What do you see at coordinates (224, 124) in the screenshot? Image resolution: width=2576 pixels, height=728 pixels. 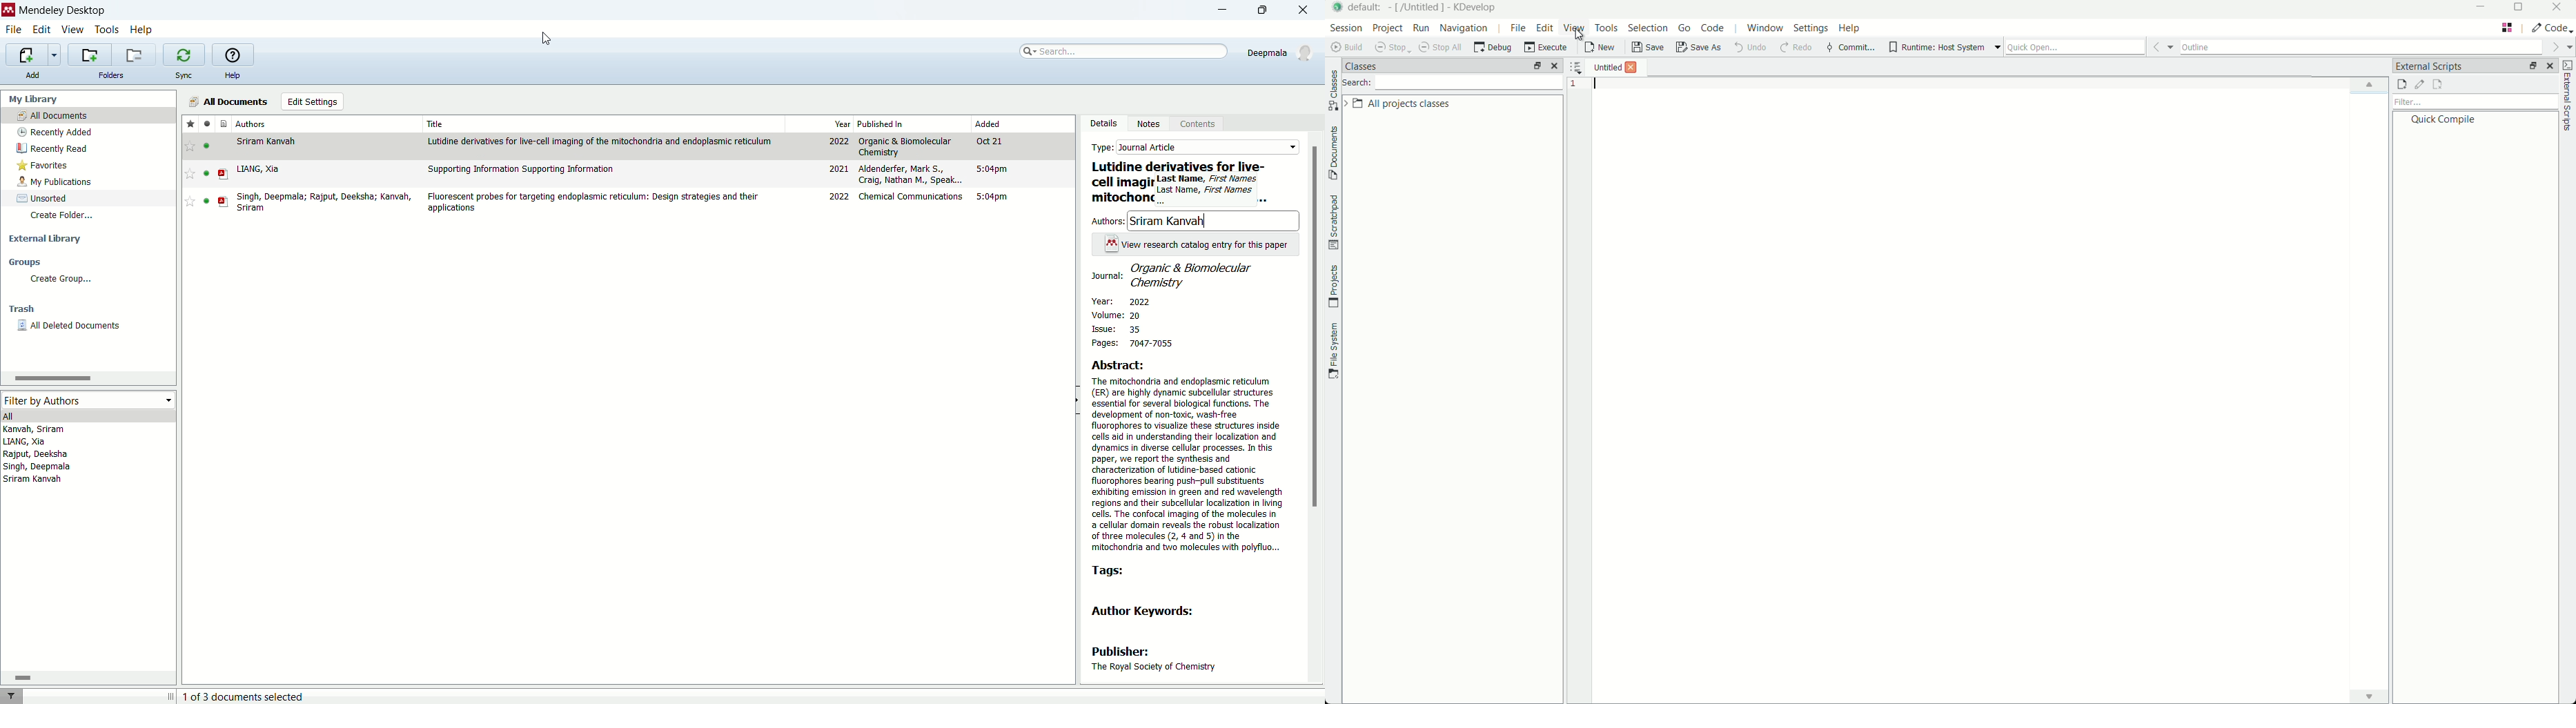 I see `documents type` at bounding box center [224, 124].